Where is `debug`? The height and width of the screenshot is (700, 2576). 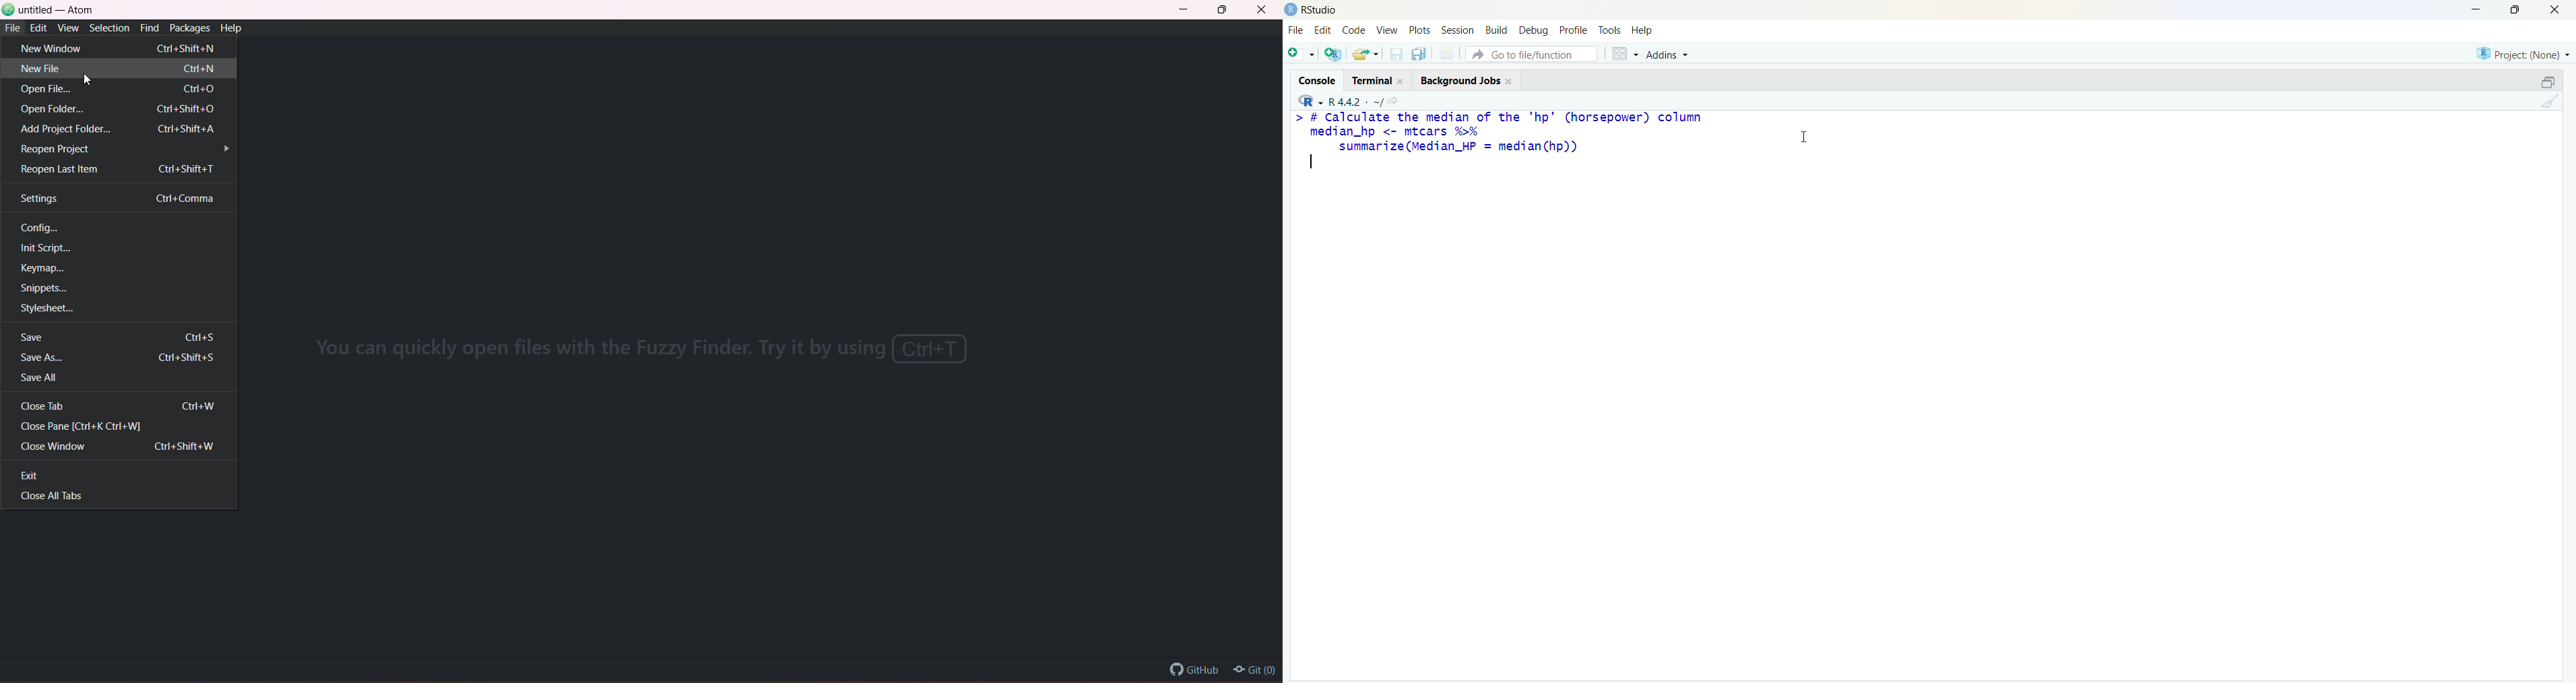 debug is located at coordinates (1533, 32).